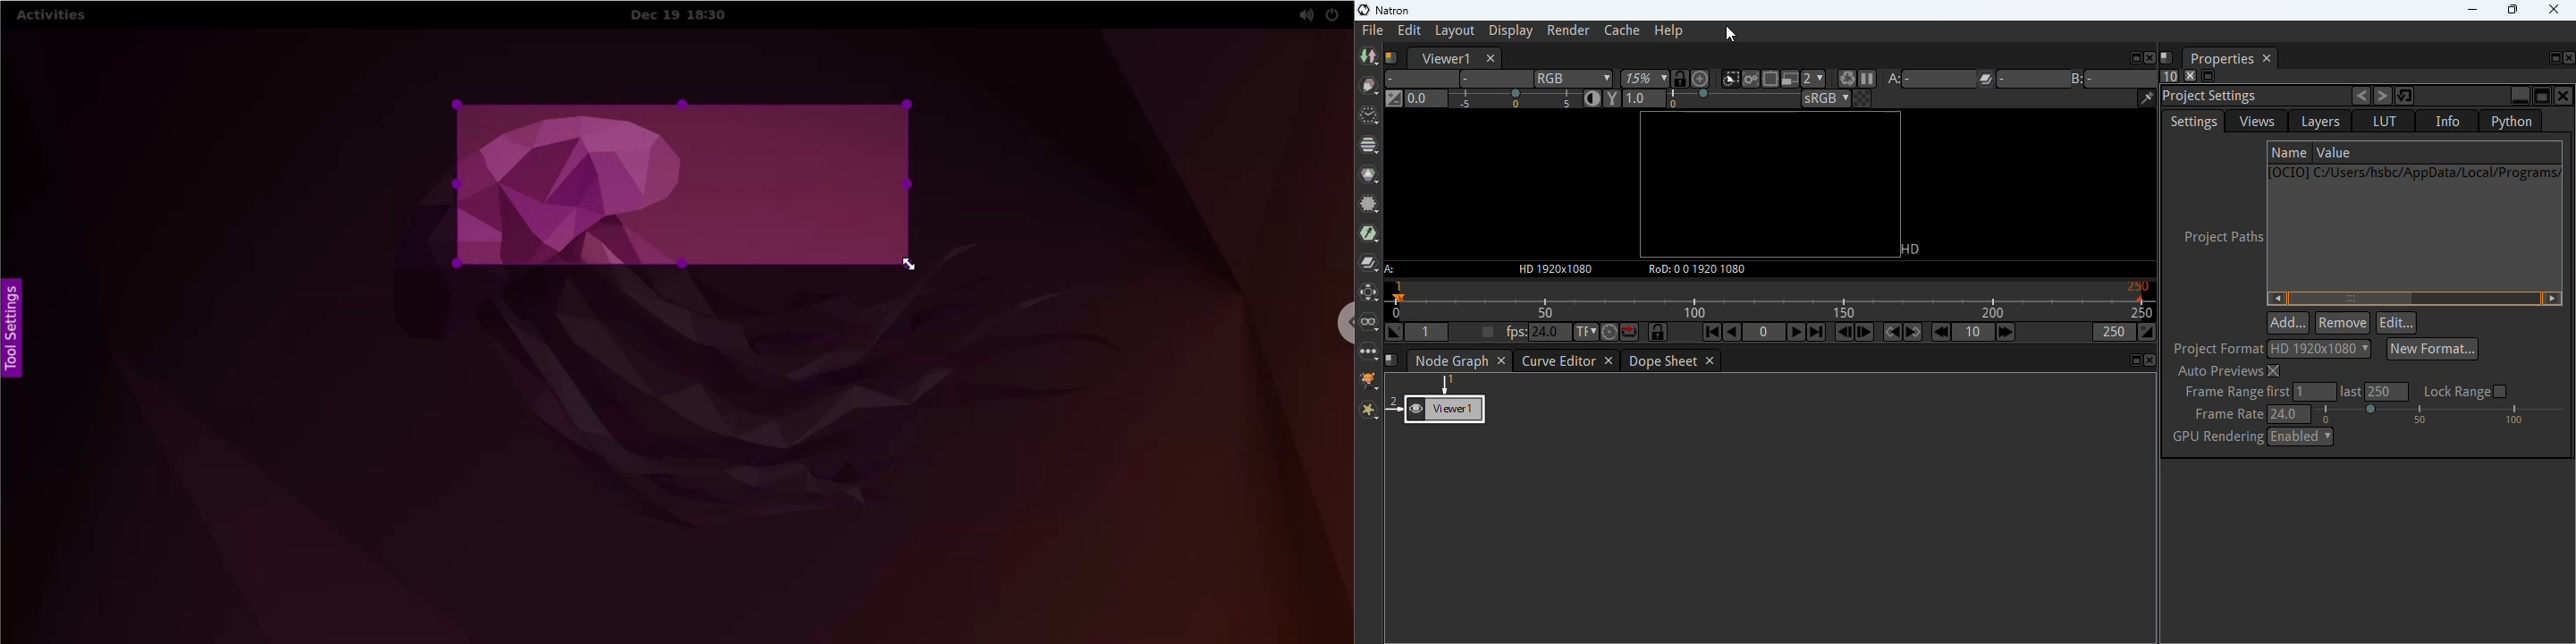 The height and width of the screenshot is (644, 2576). Describe the element at coordinates (2258, 122) in the screenshot. I see `views` at that location.